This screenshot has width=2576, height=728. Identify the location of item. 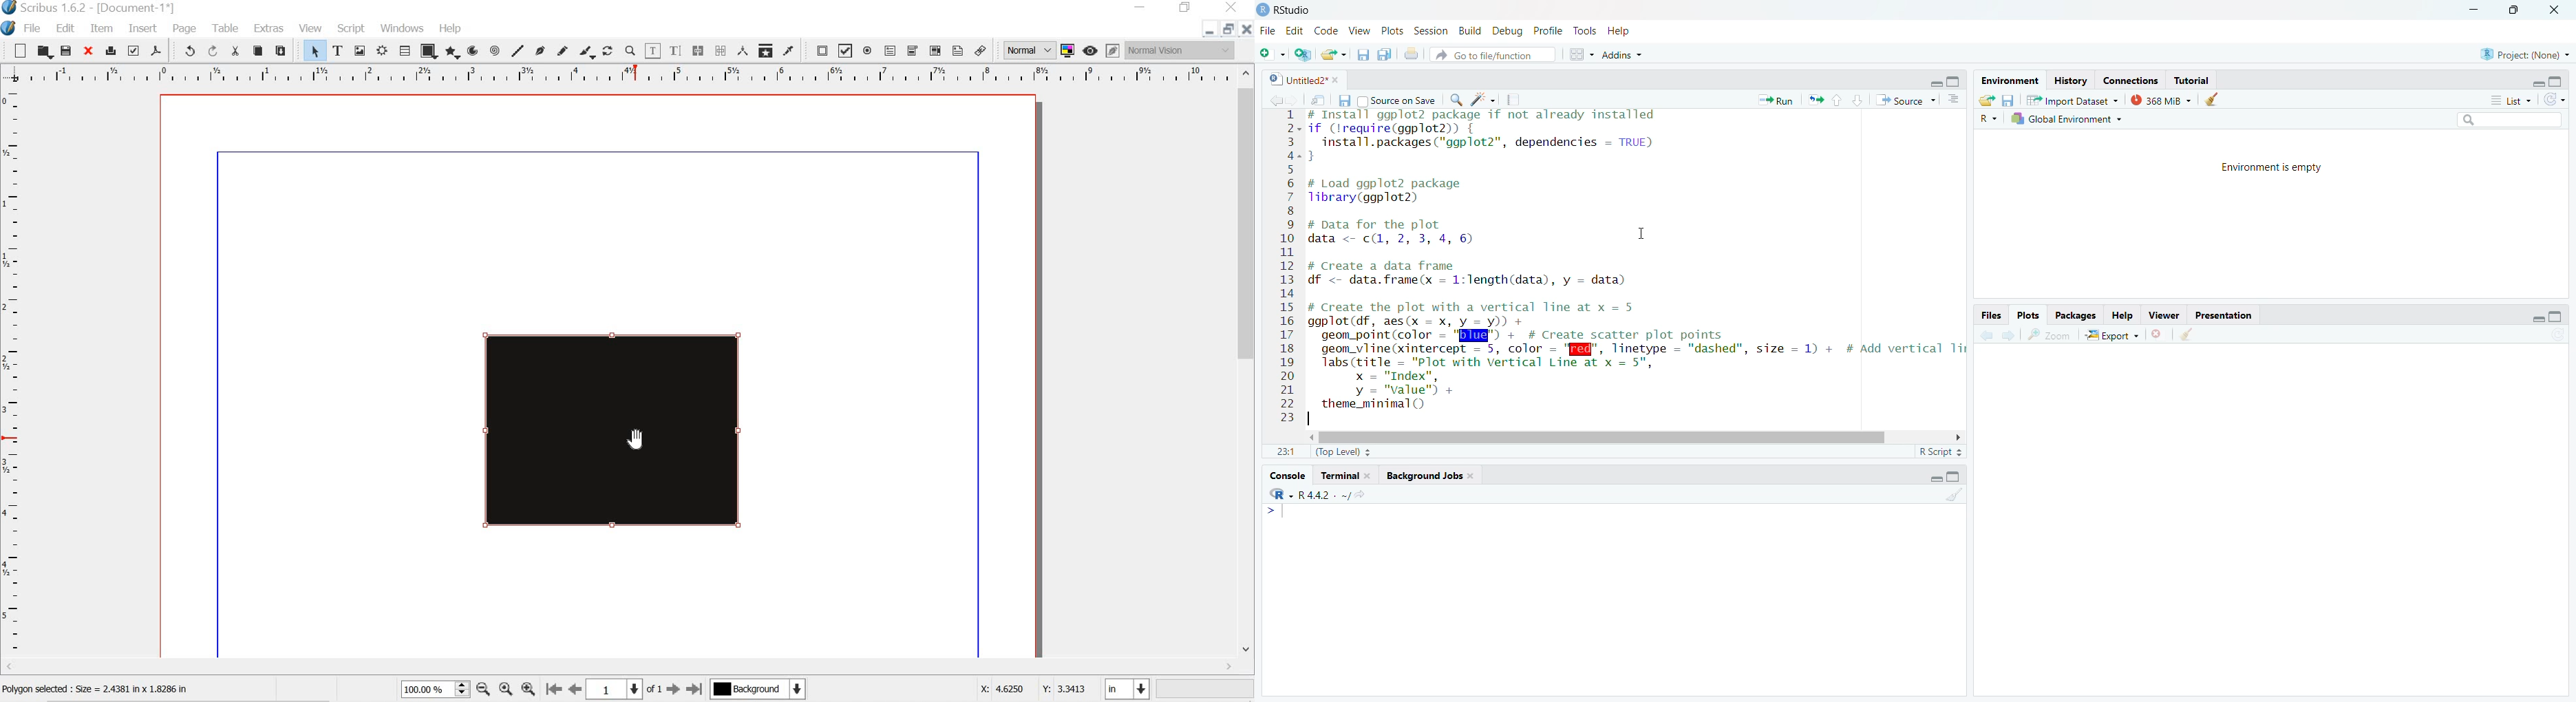
(101, 29).